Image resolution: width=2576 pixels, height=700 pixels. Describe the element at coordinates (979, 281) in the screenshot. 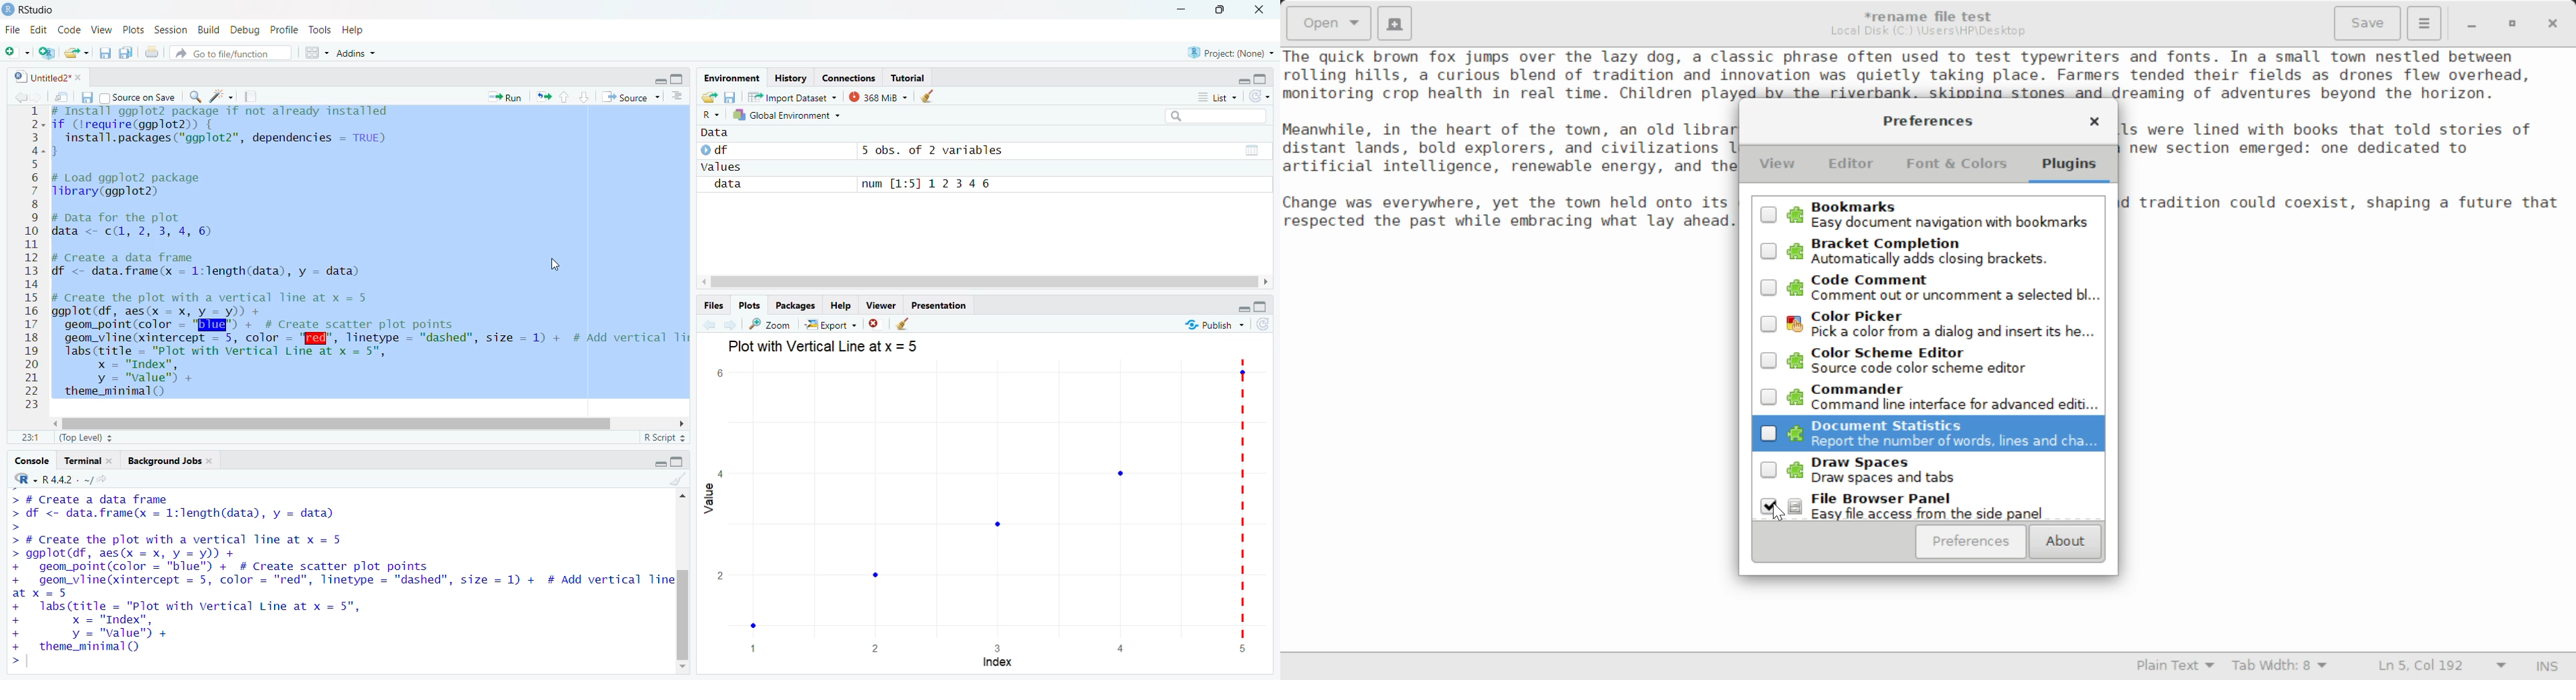

I see `scroll bar` at that location.